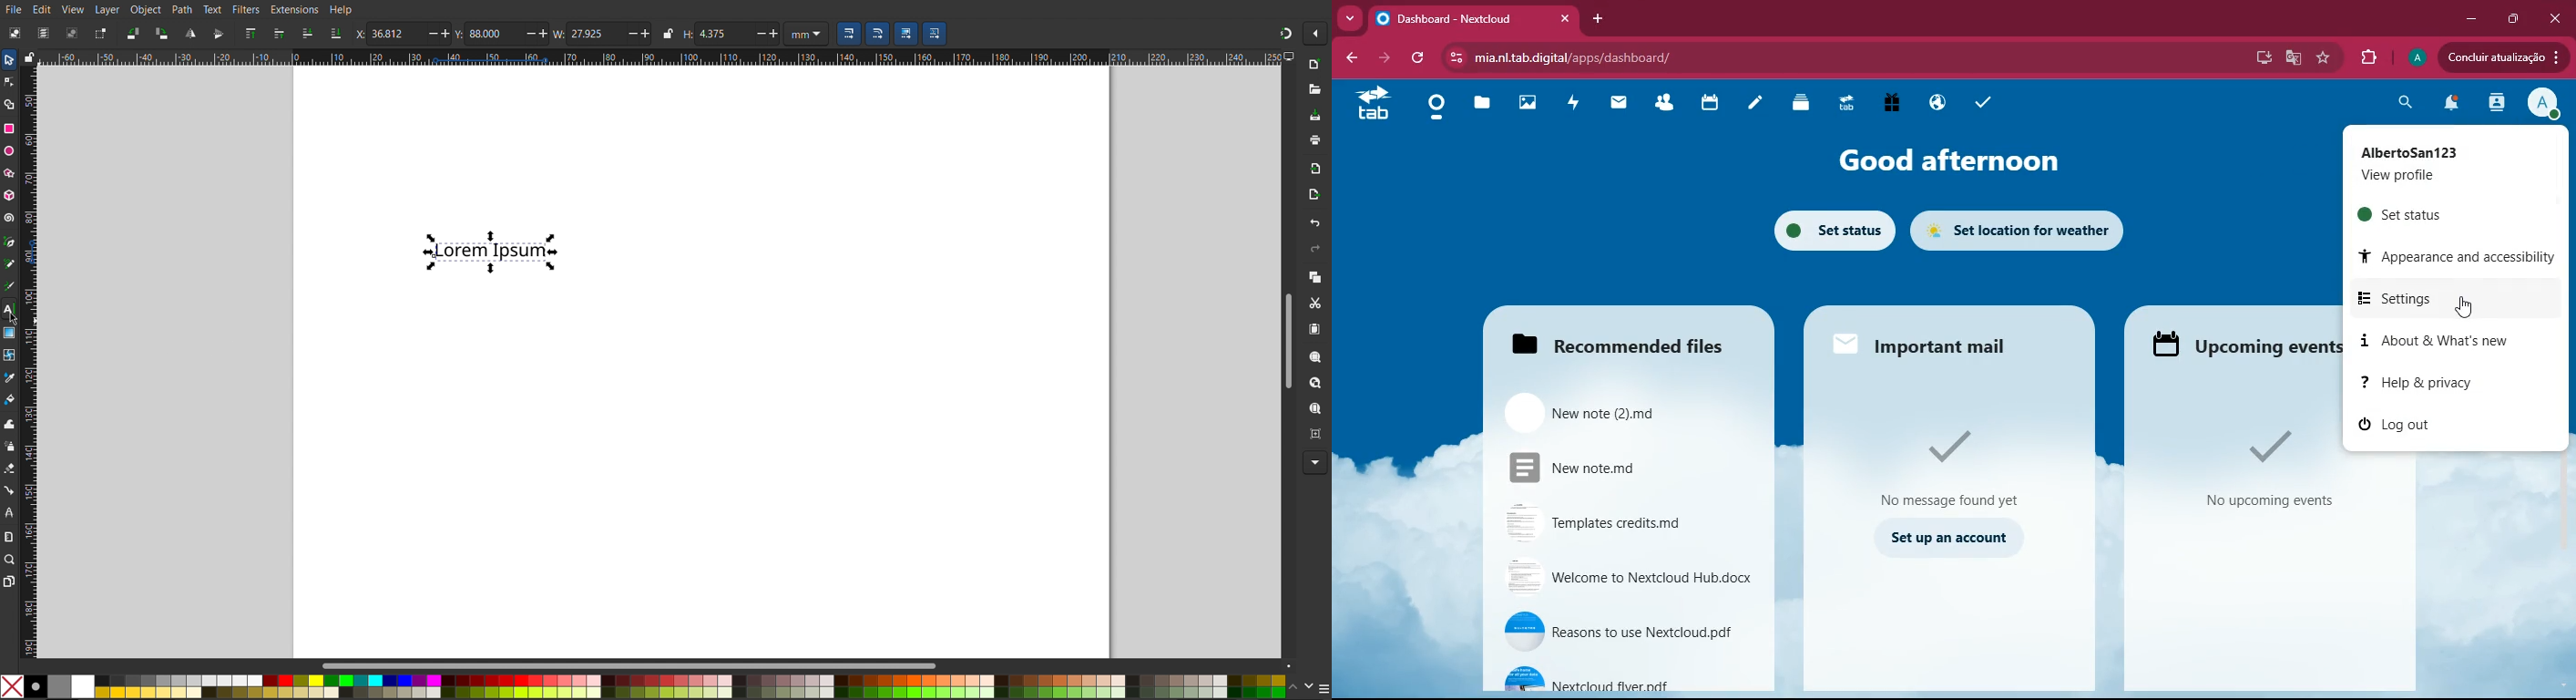  Describe the element at coordinates (2466, 304) in the screenshot. I see `Cursor` at that location.